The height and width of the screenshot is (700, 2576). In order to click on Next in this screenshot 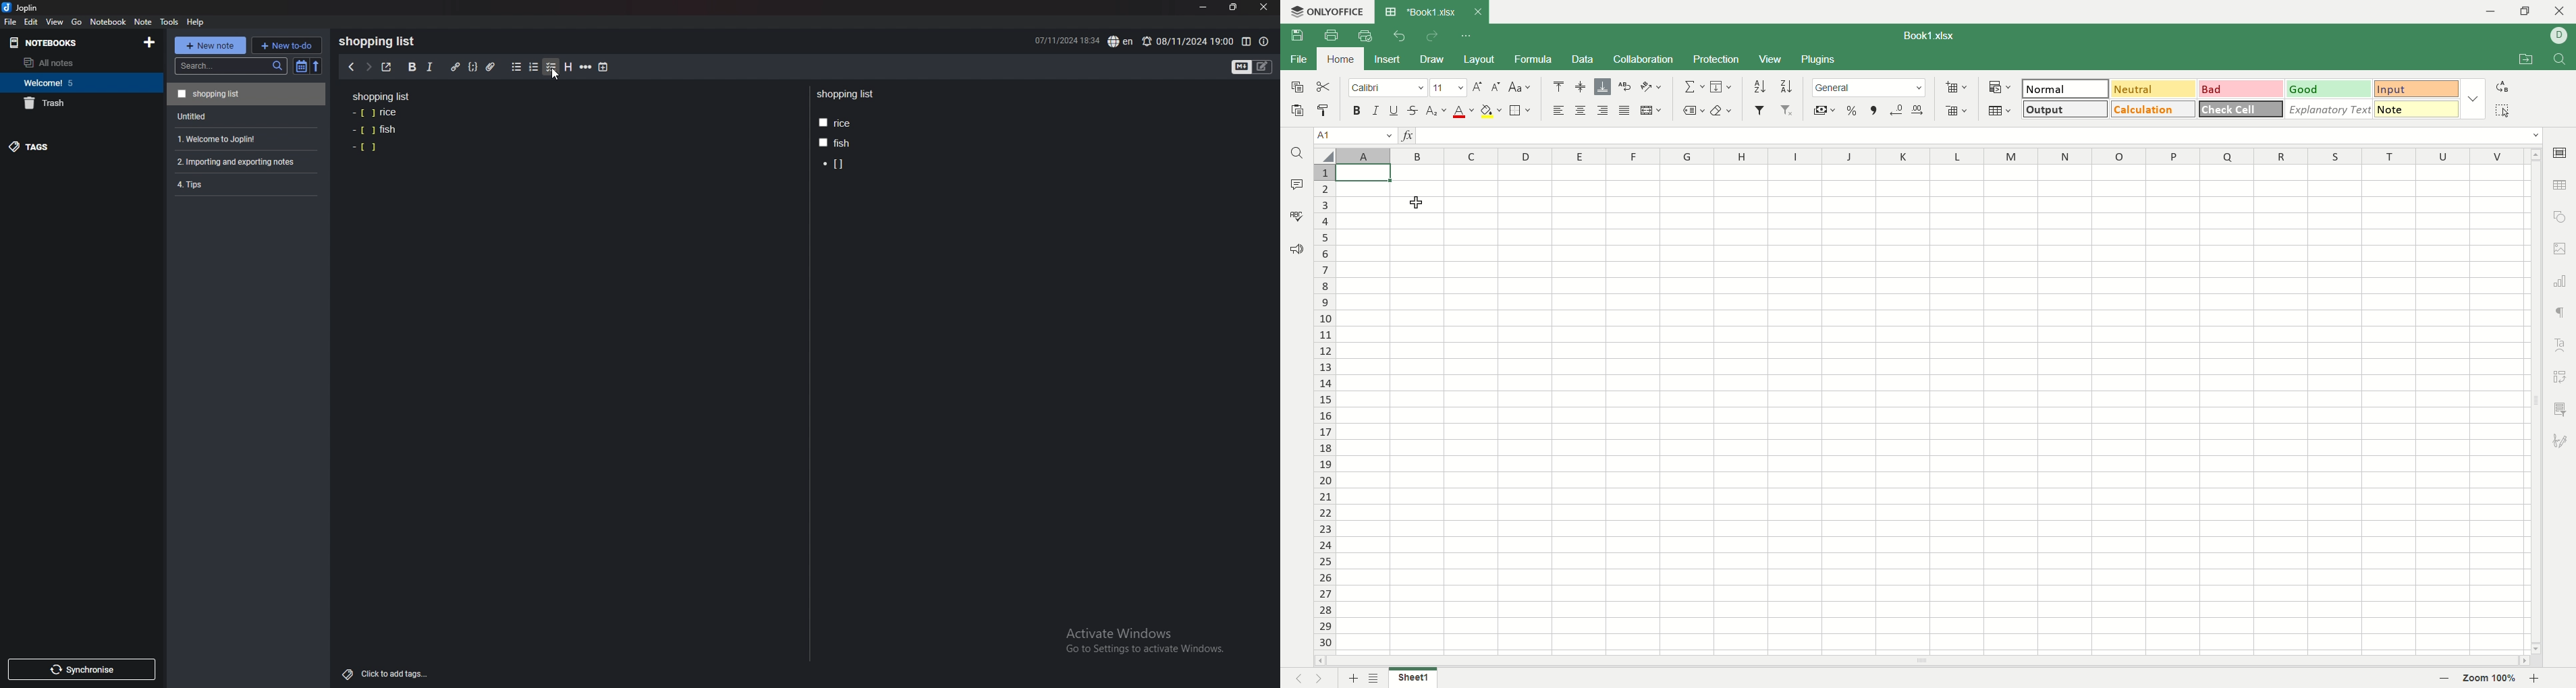, I will do `click(1321, 678)`.